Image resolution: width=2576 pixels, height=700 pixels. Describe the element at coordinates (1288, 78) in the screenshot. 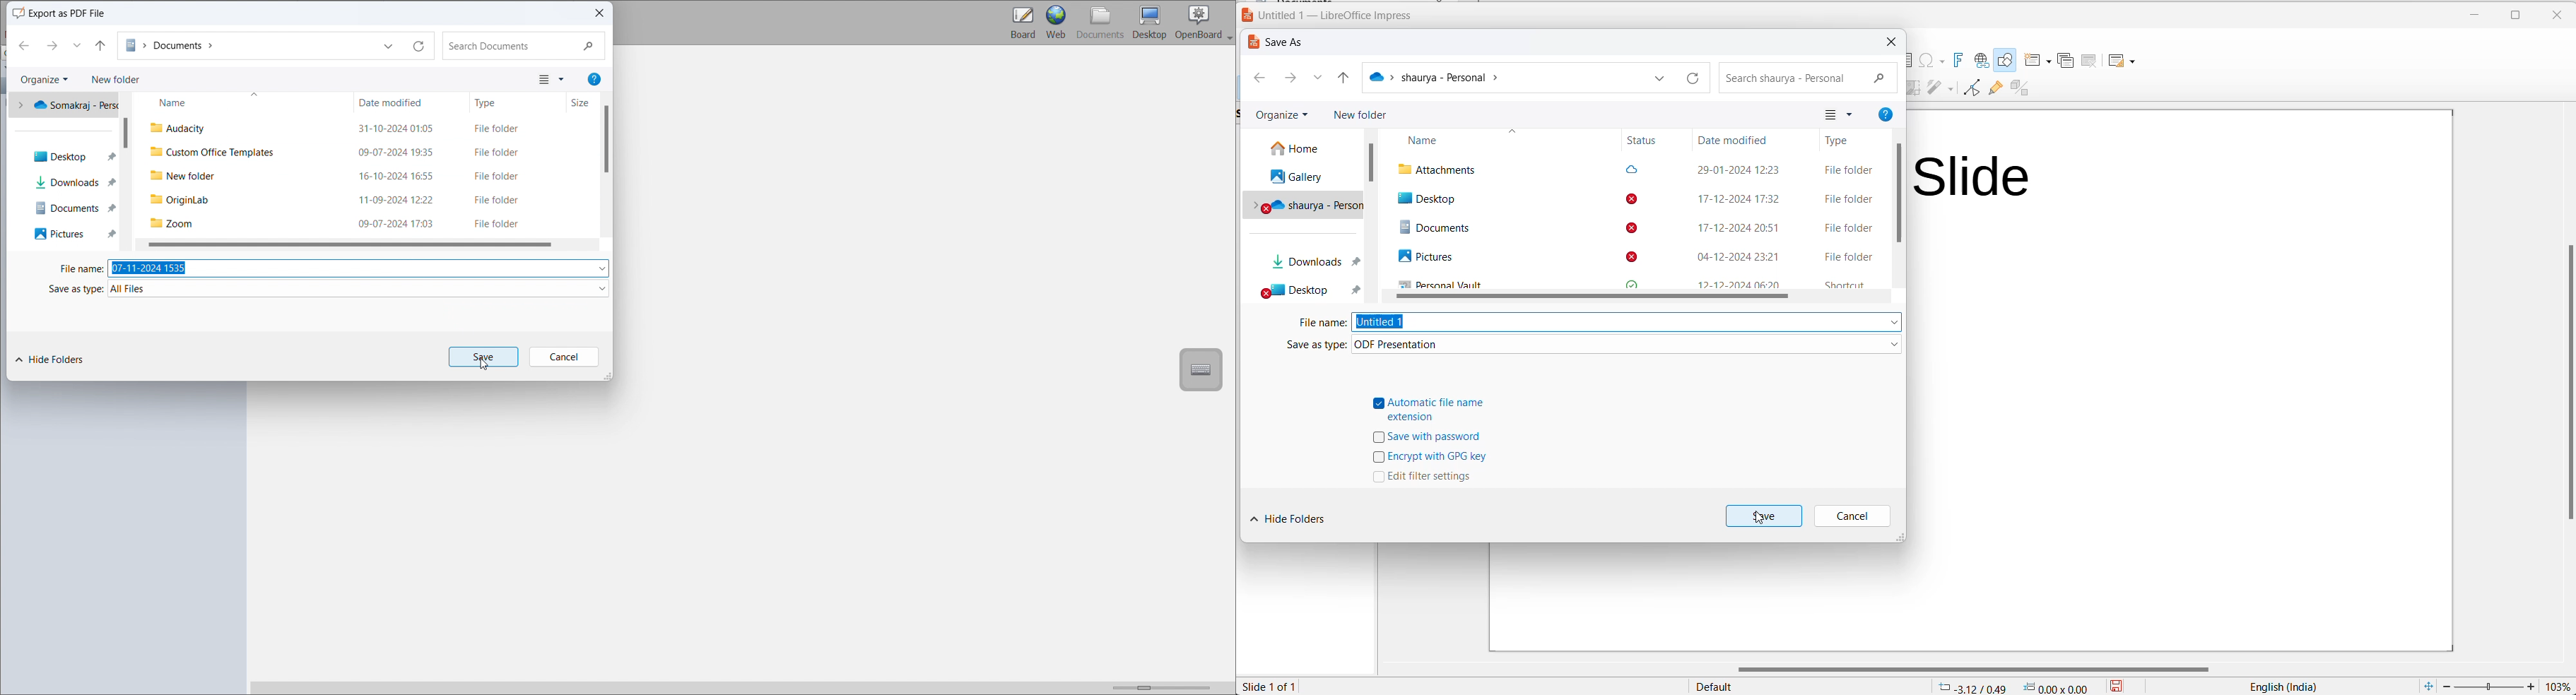

I see `go forward` at that location.